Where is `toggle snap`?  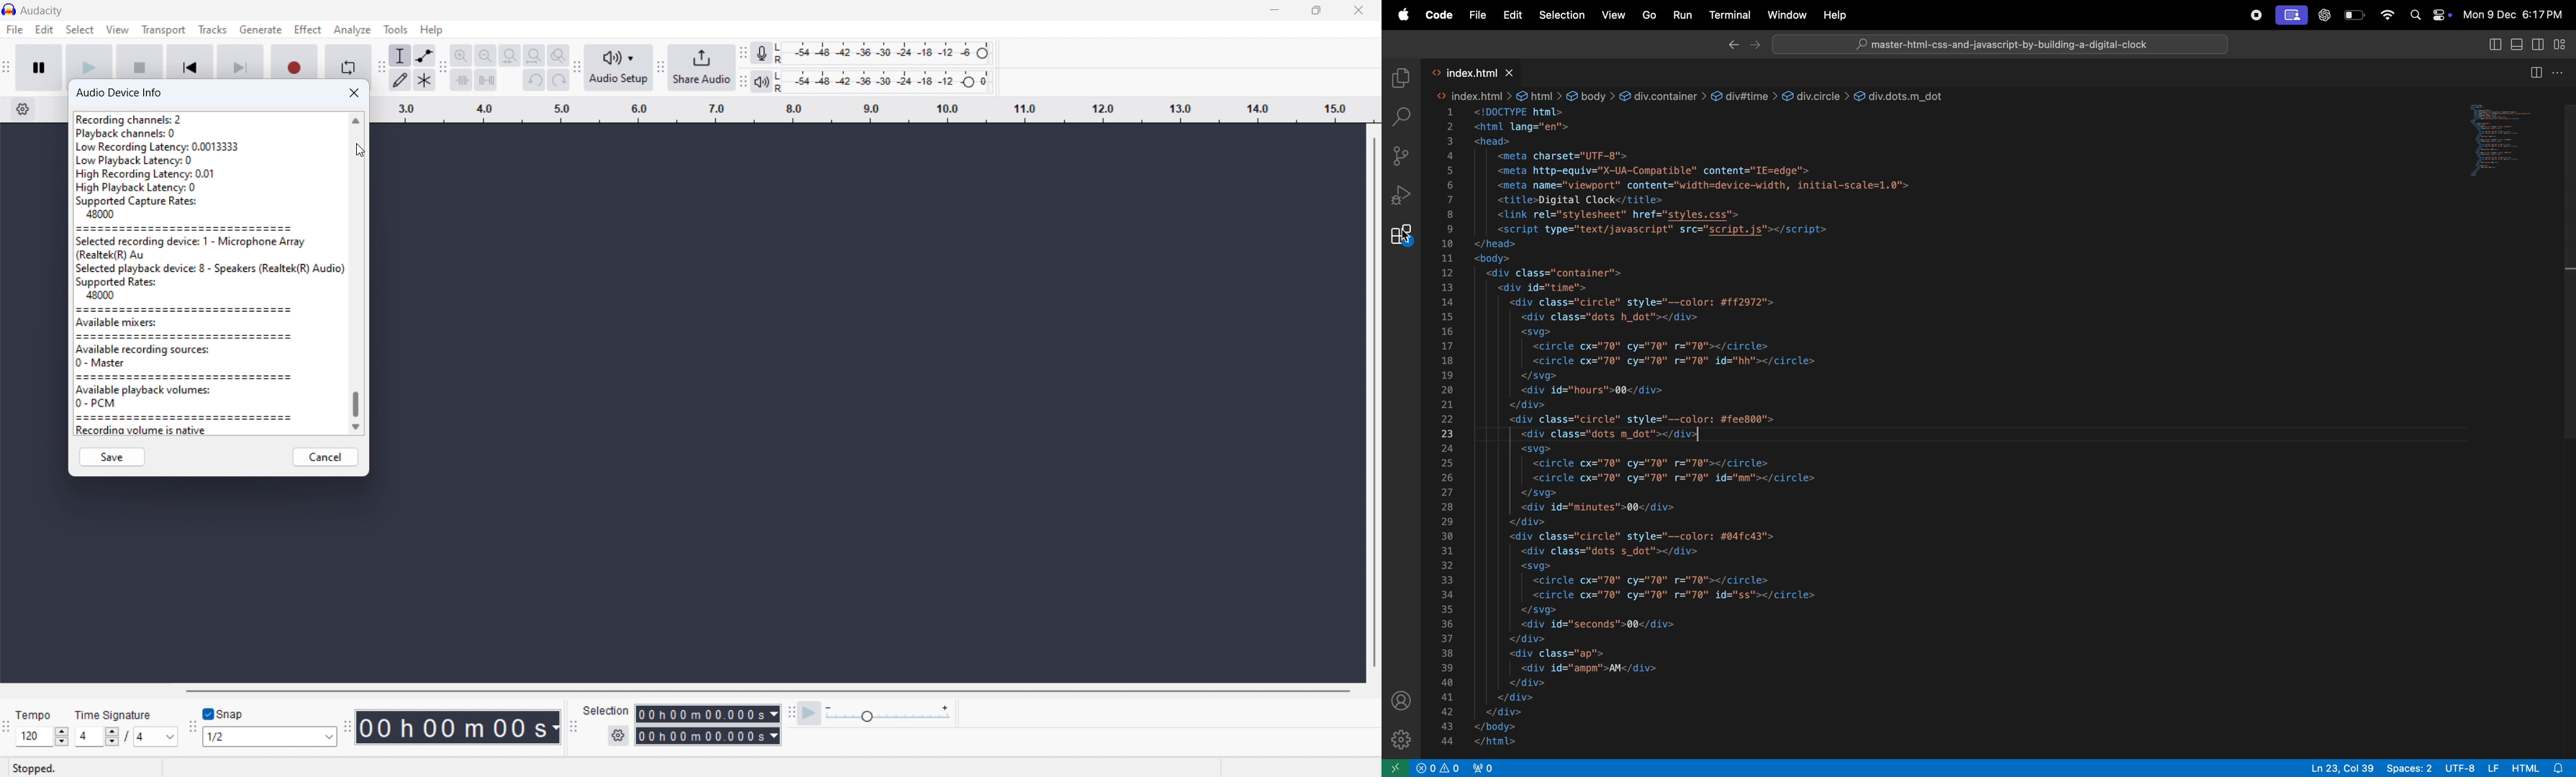
toggle snap is located at coordinates (223, 712).